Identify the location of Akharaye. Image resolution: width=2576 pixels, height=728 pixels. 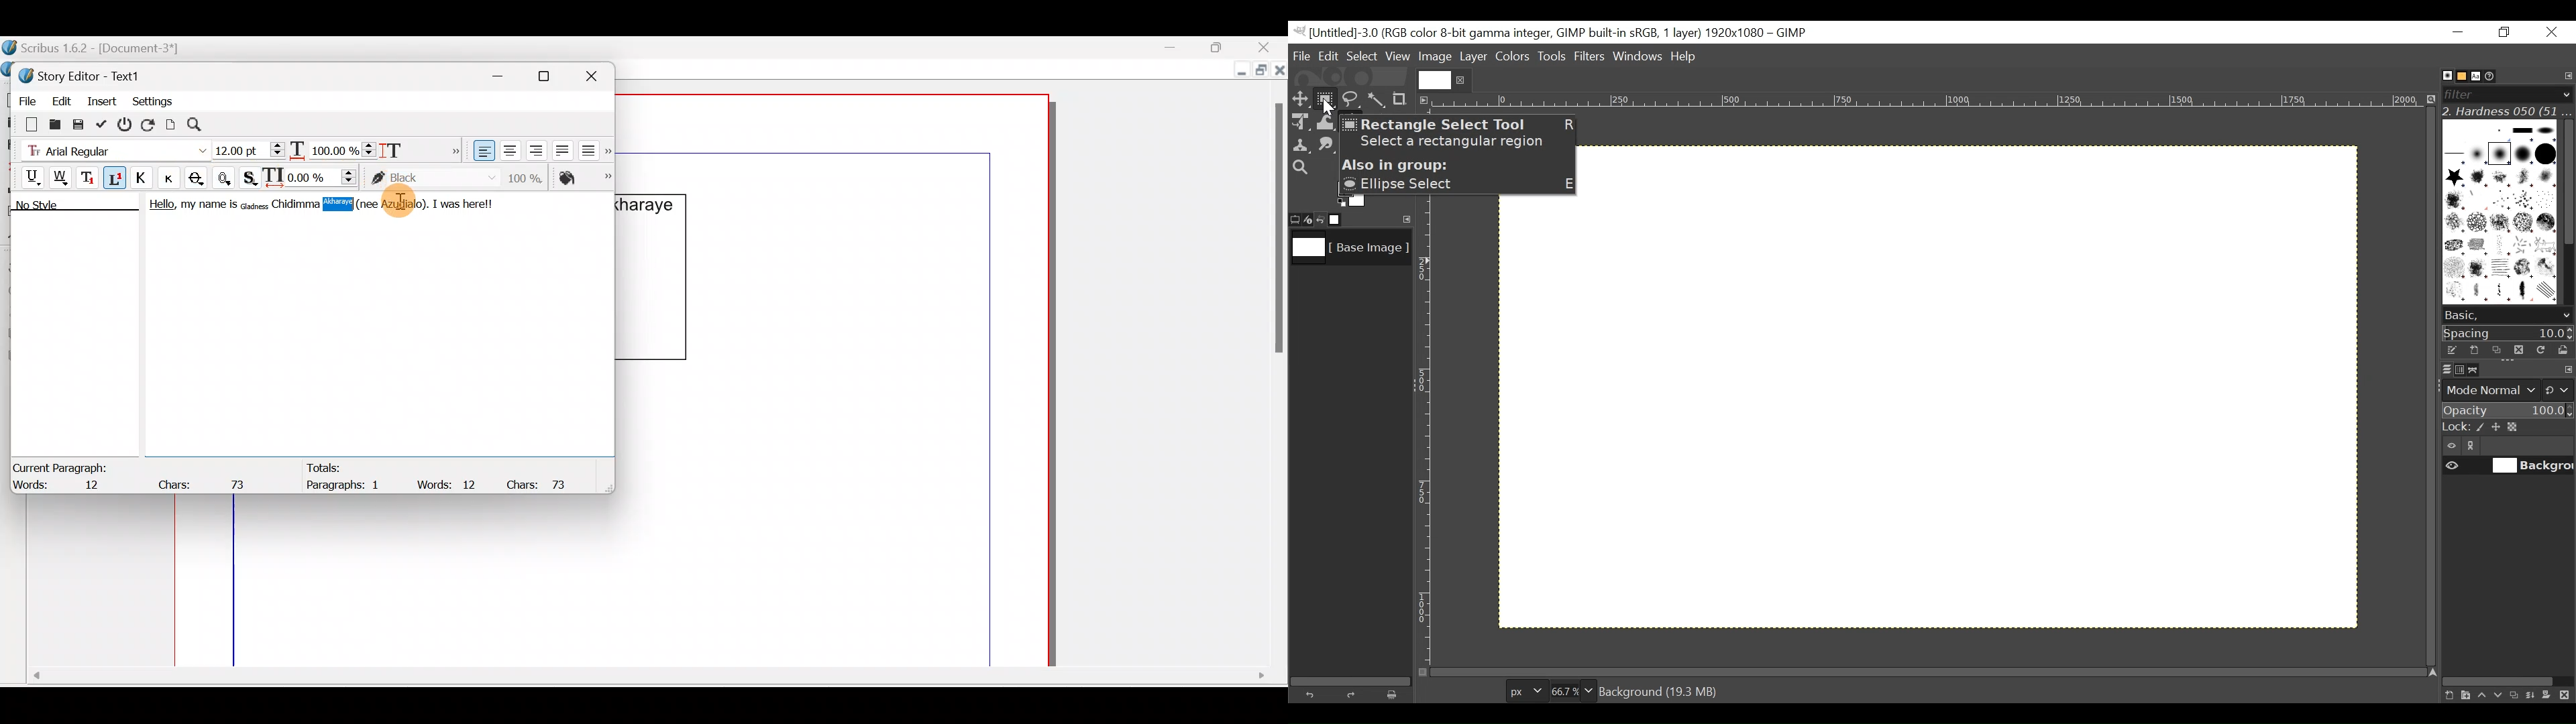
(346, 204).